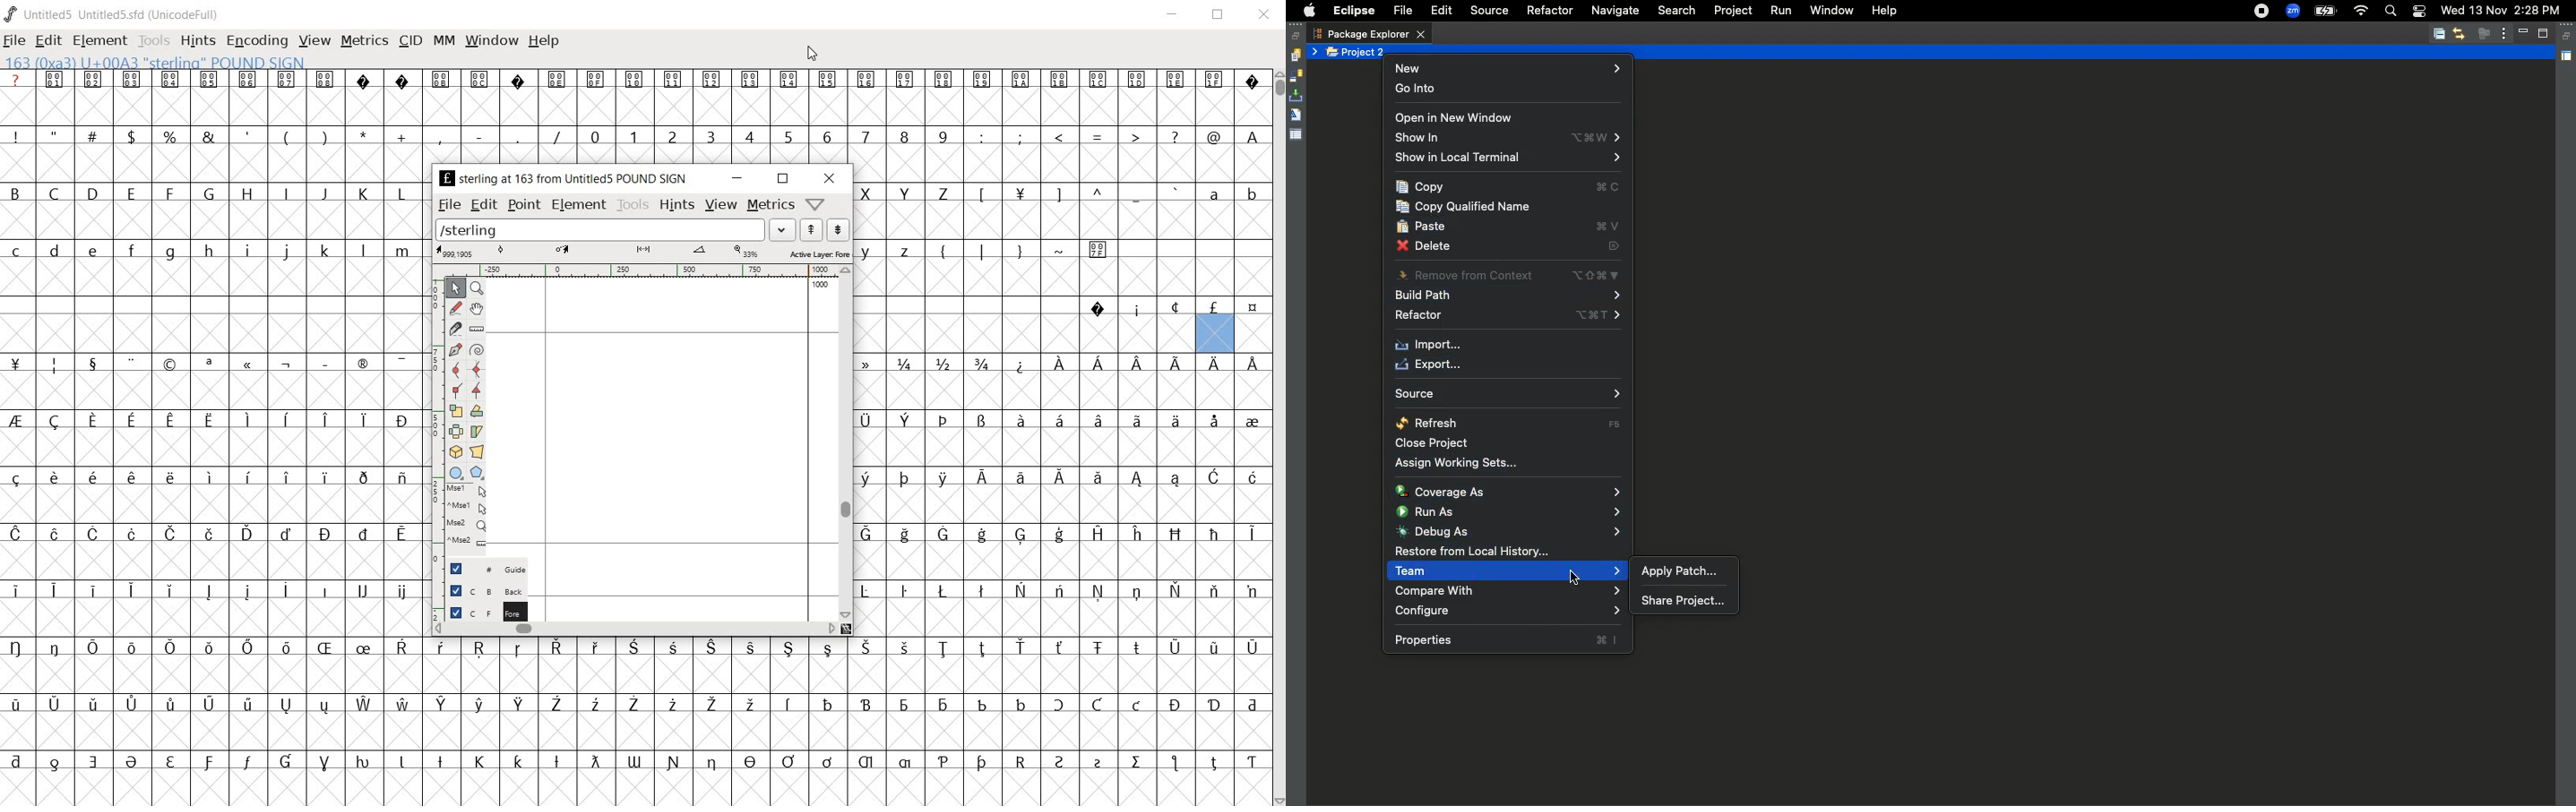 This screenshot has width=2576, height=812. I want to click on Symbol, so click(365, 763).